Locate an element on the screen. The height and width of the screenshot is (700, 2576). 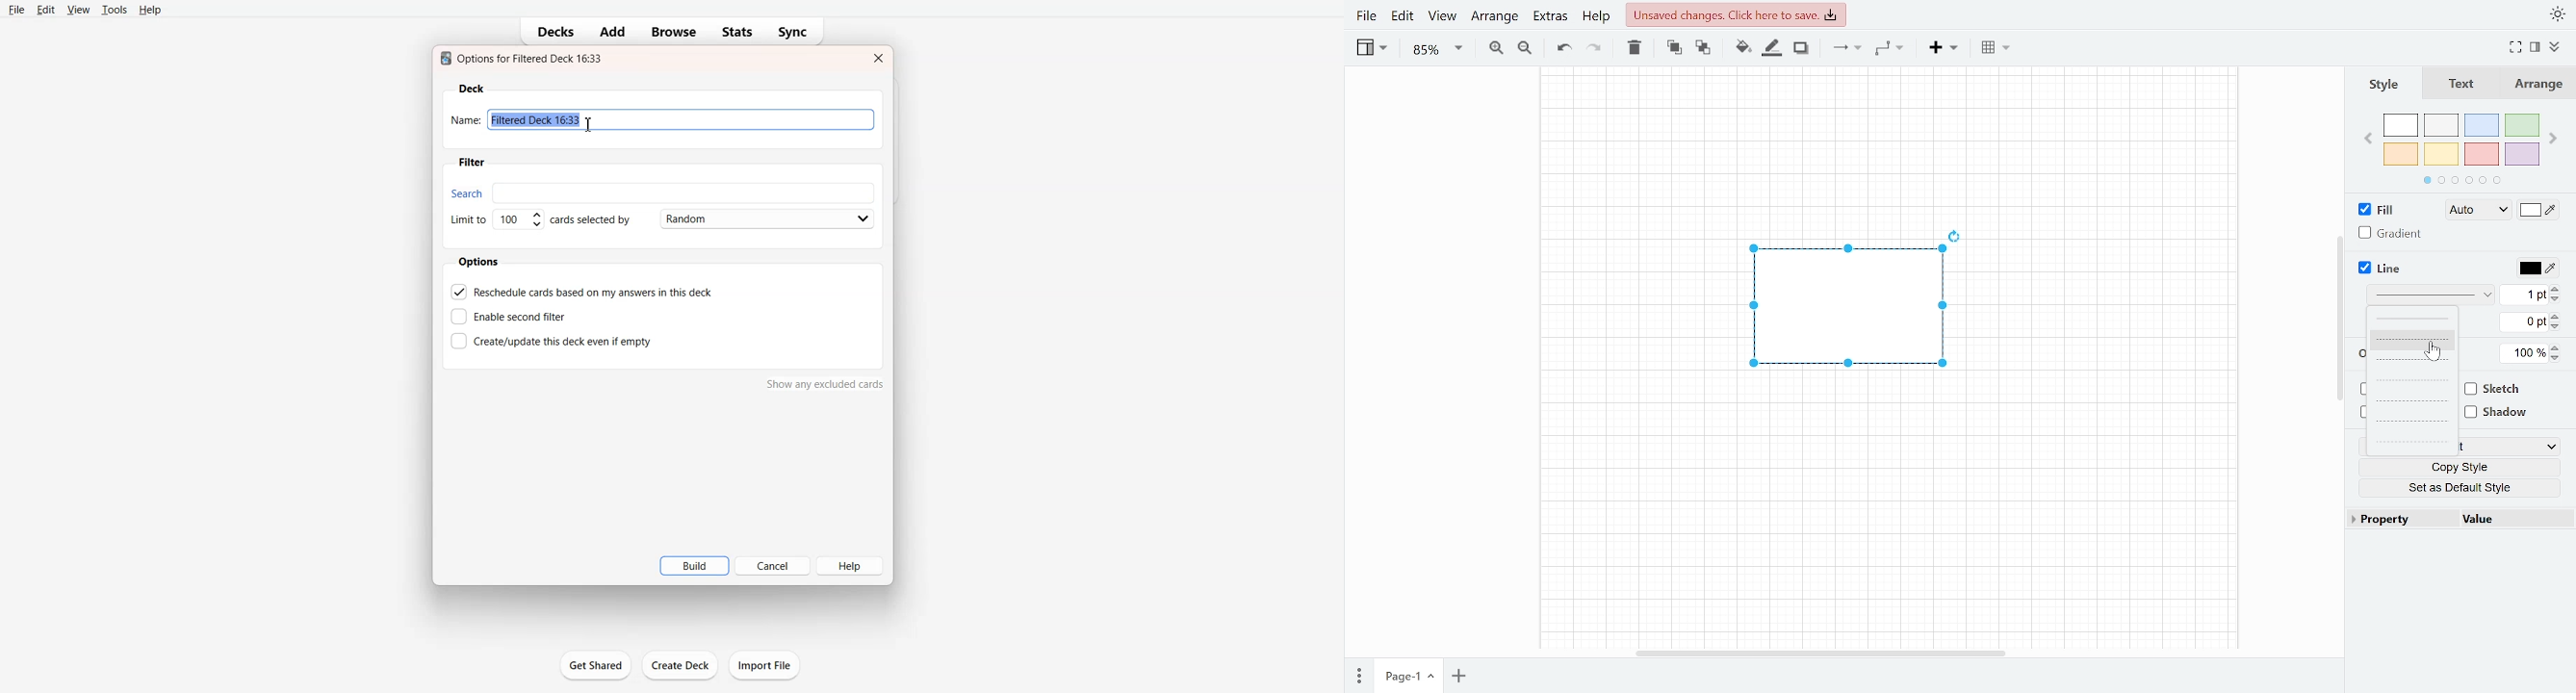
Fill is located at coordinates (2378, 208).